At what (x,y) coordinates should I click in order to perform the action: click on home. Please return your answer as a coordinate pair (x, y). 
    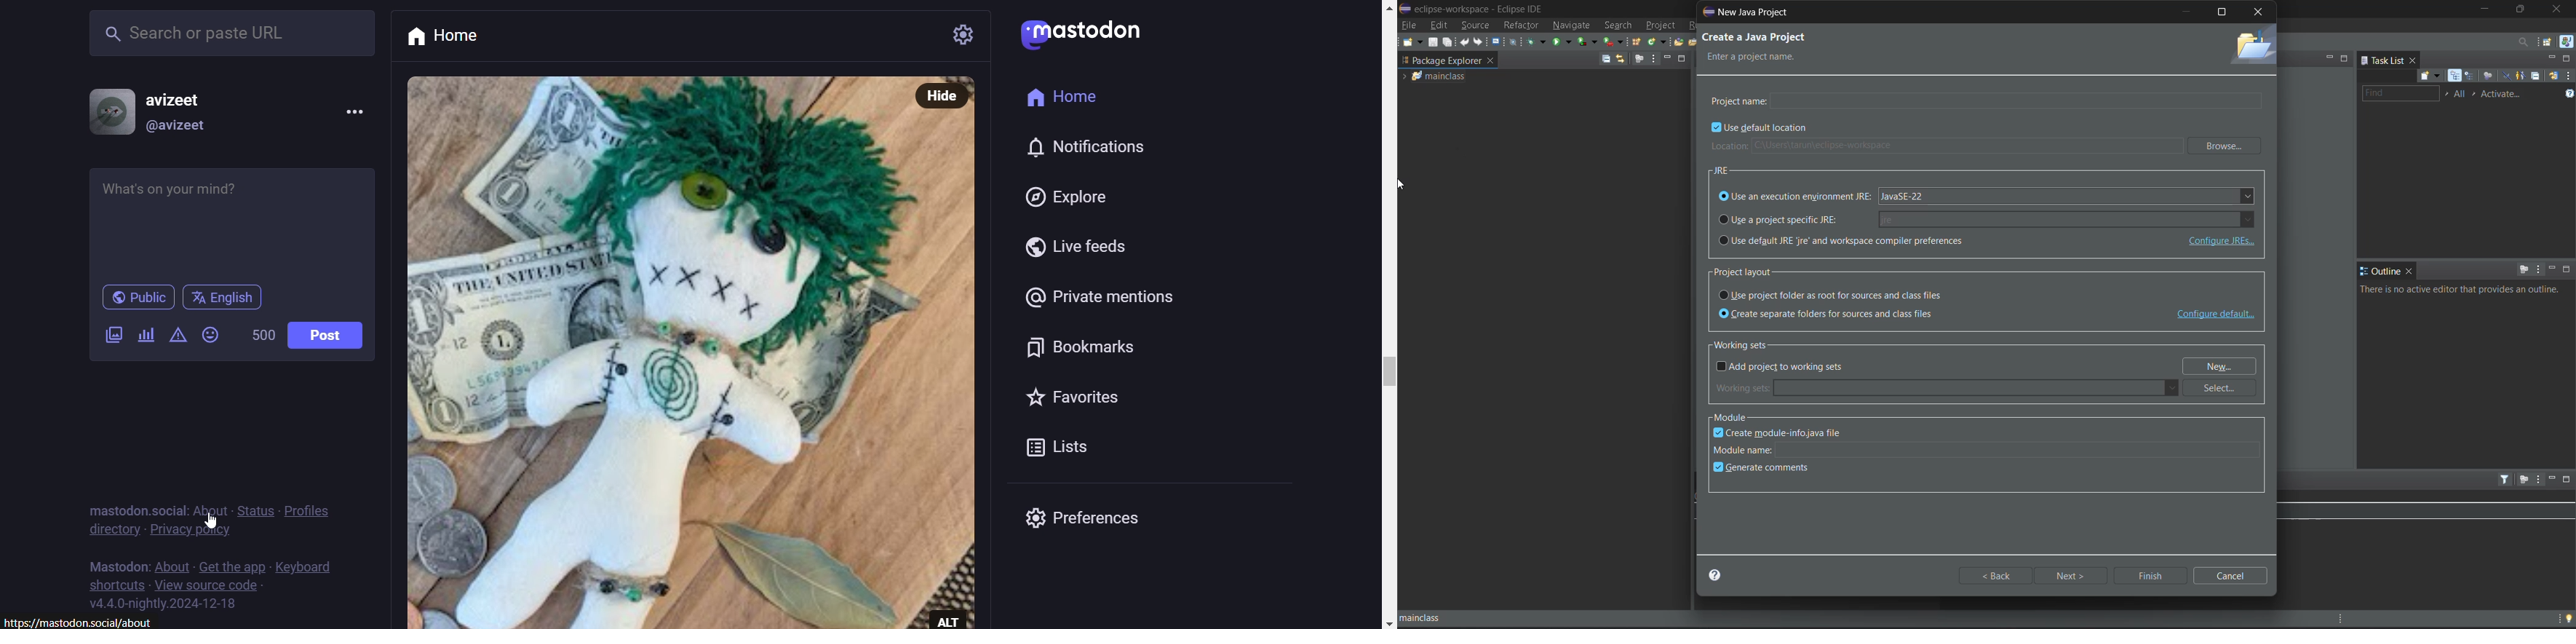
    Looking at the image, I should click on (461, 36).